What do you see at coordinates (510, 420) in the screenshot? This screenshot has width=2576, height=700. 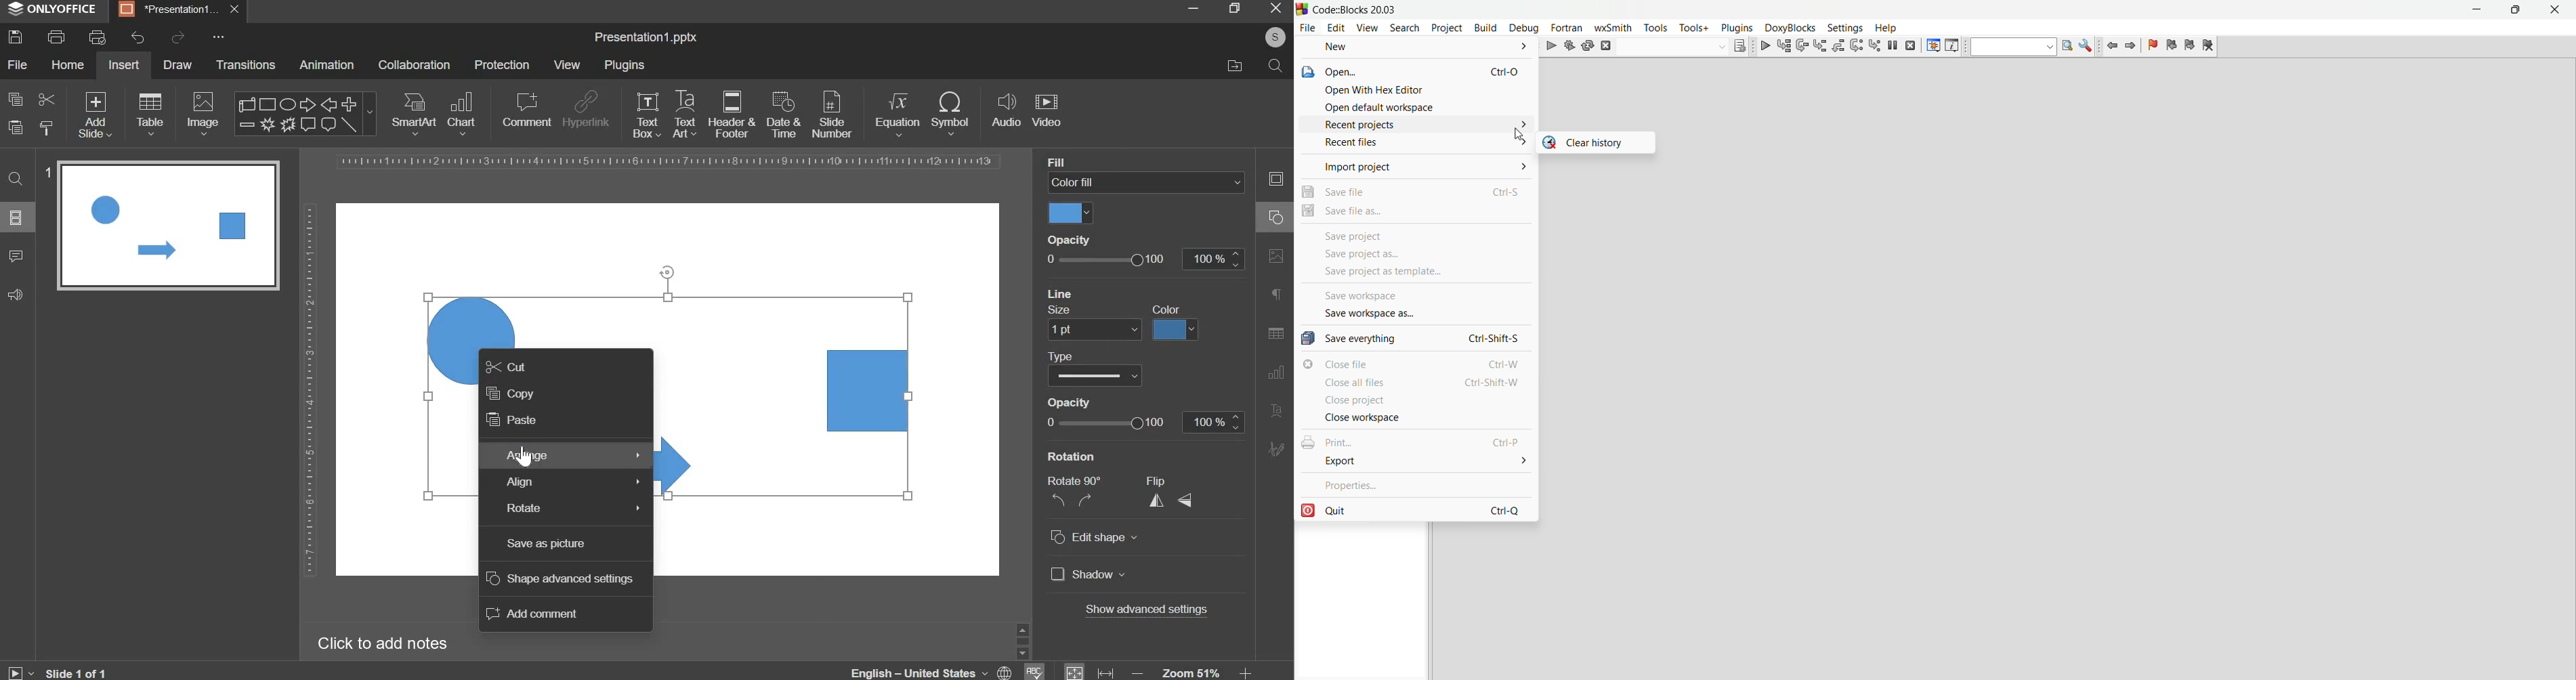 I see `paste` at bounding box center [510, 420].